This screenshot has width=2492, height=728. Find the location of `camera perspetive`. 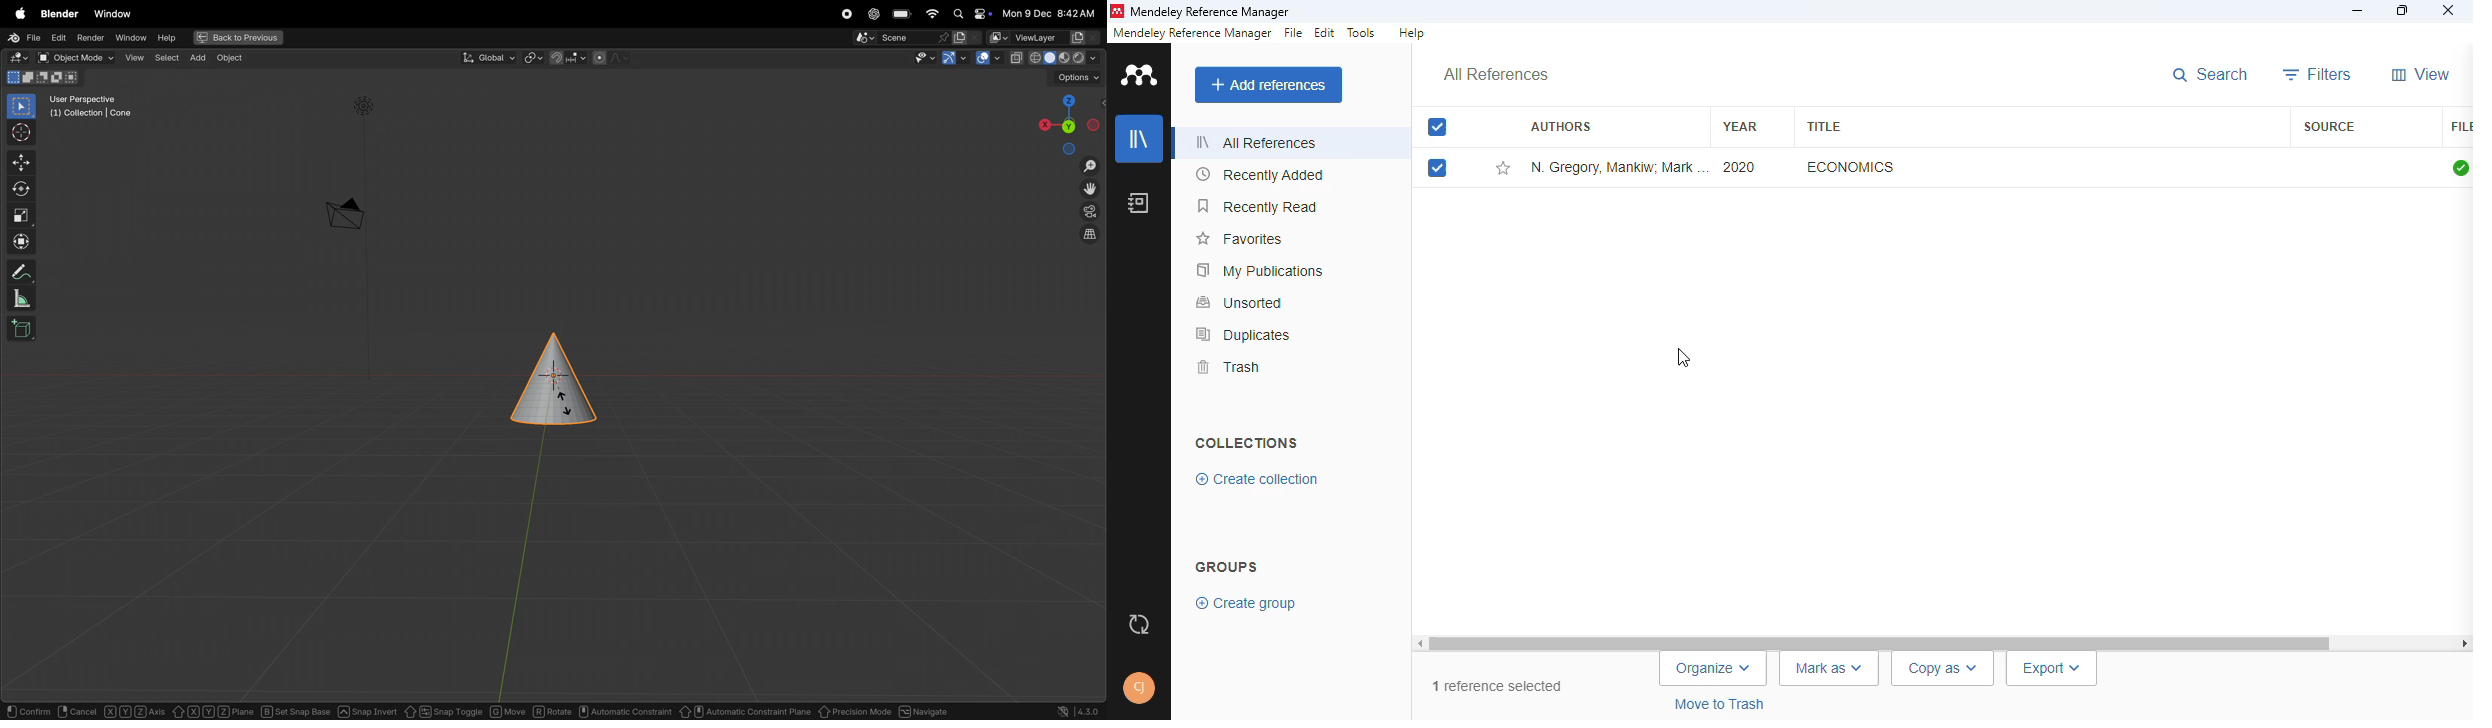

camera perspetive is located at coordinates (344, 214).